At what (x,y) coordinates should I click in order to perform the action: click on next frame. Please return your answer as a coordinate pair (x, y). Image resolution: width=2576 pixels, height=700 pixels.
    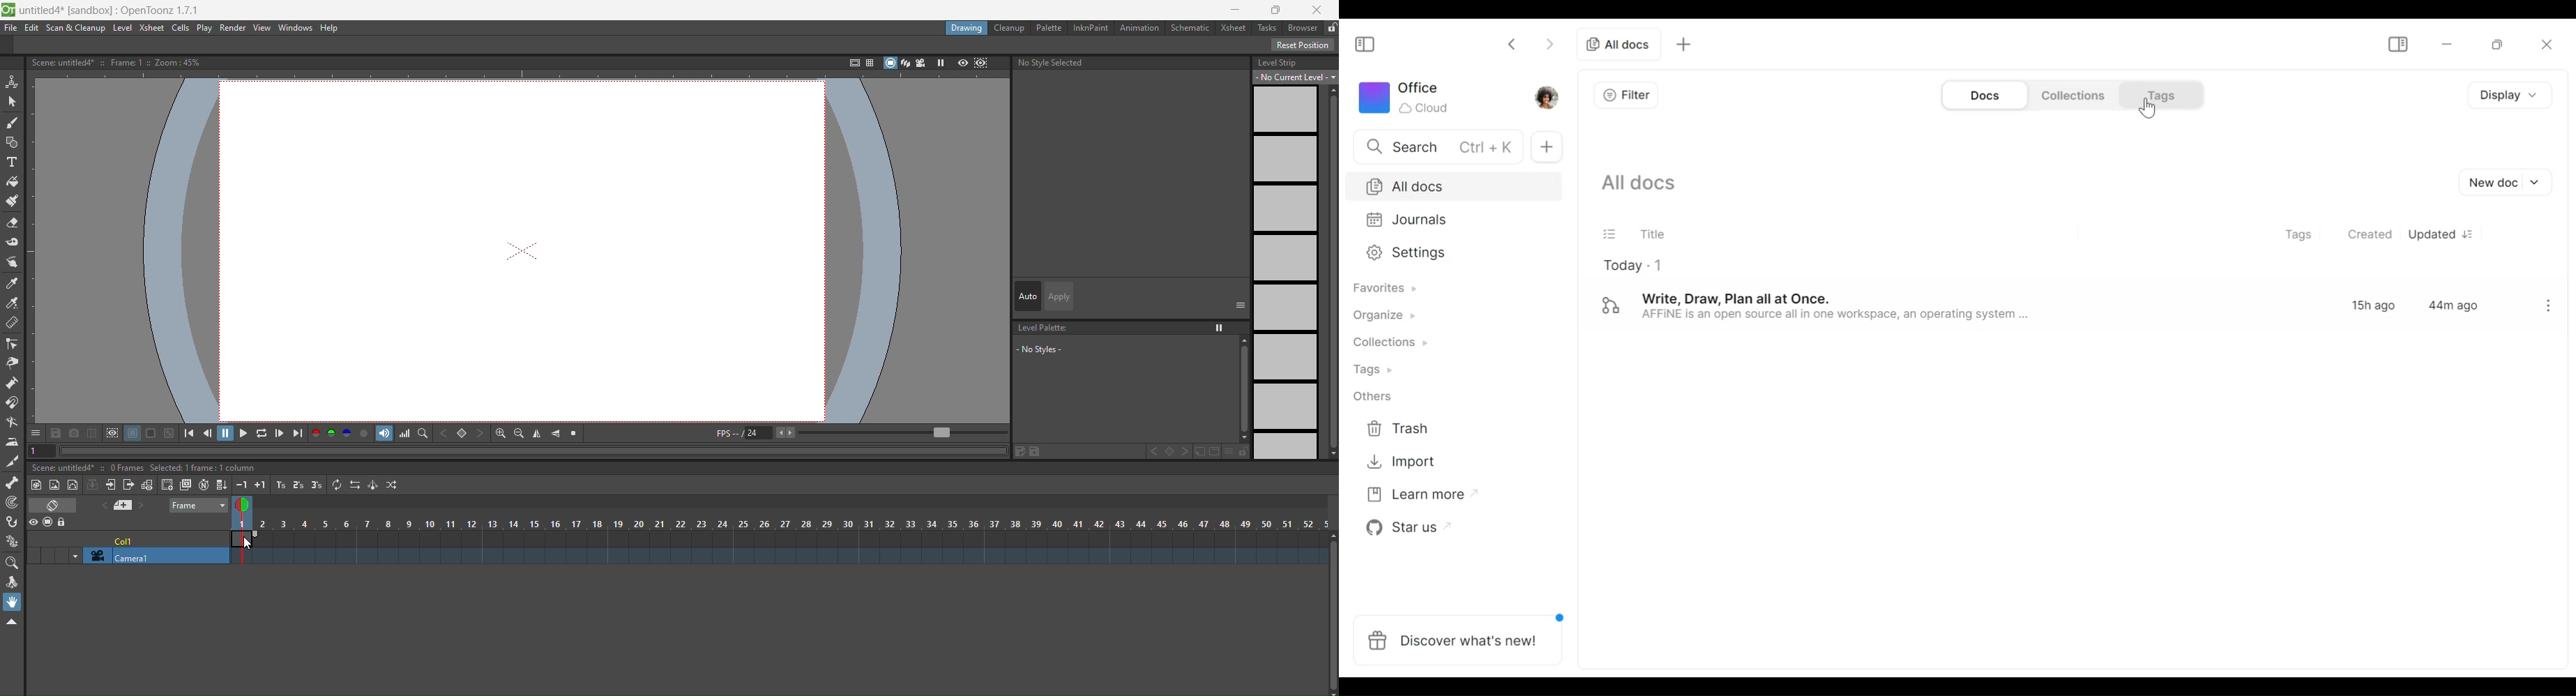
    Looking at the image, I should click on (280, 433).